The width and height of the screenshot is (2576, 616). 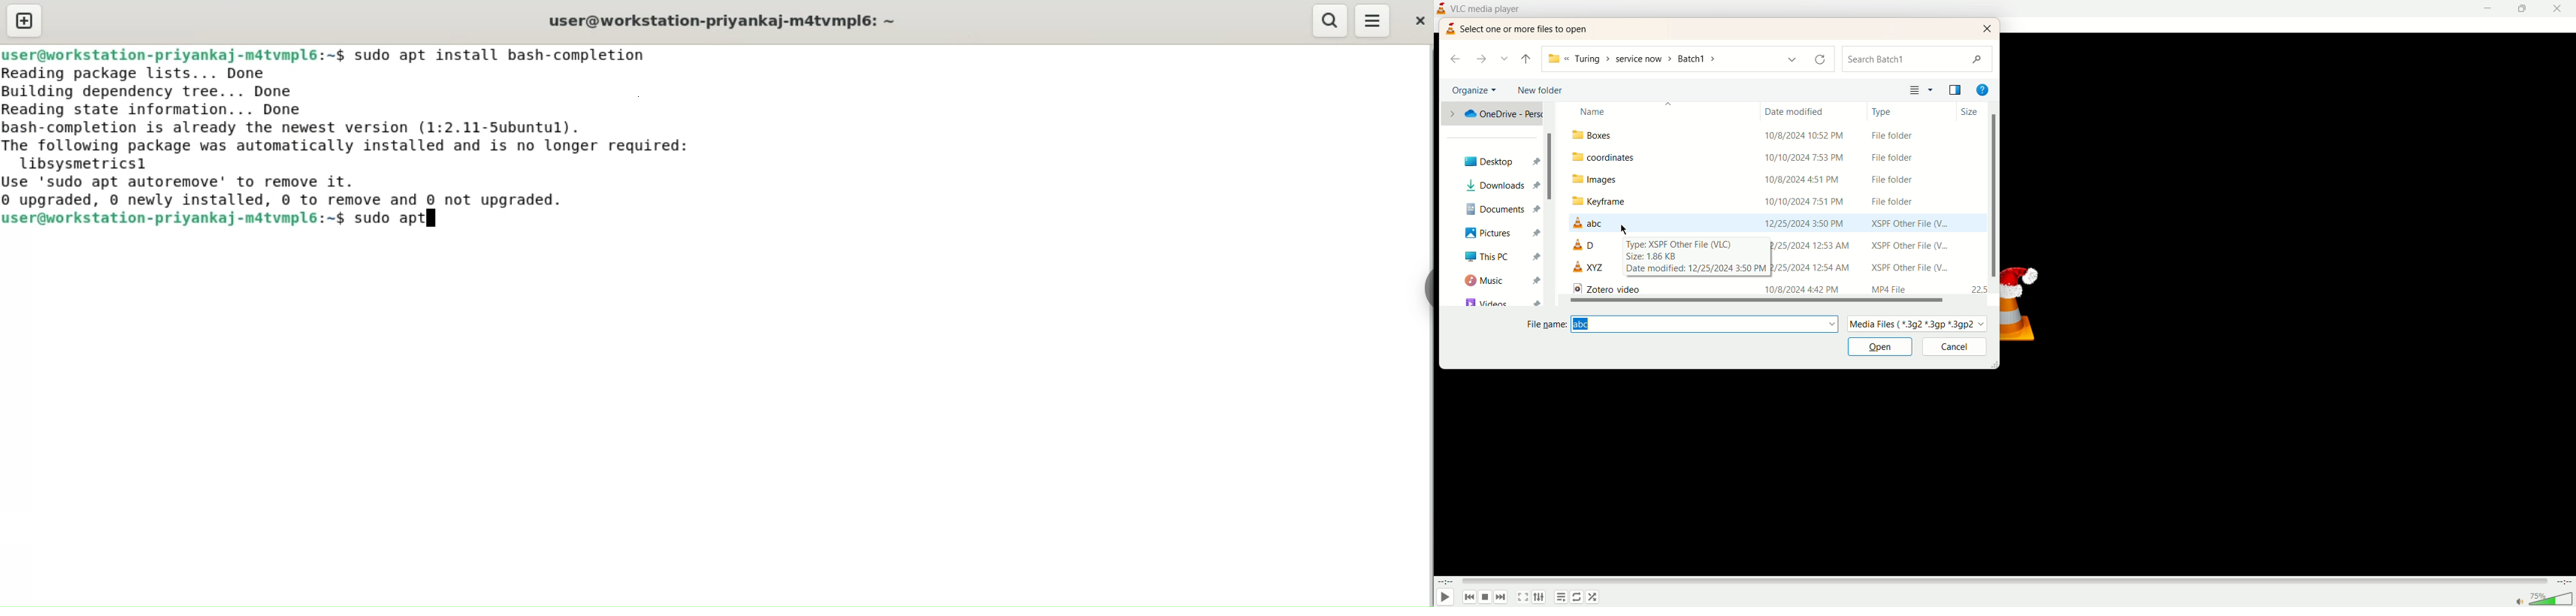 I want to click on next, so click(x=1501, y=597).